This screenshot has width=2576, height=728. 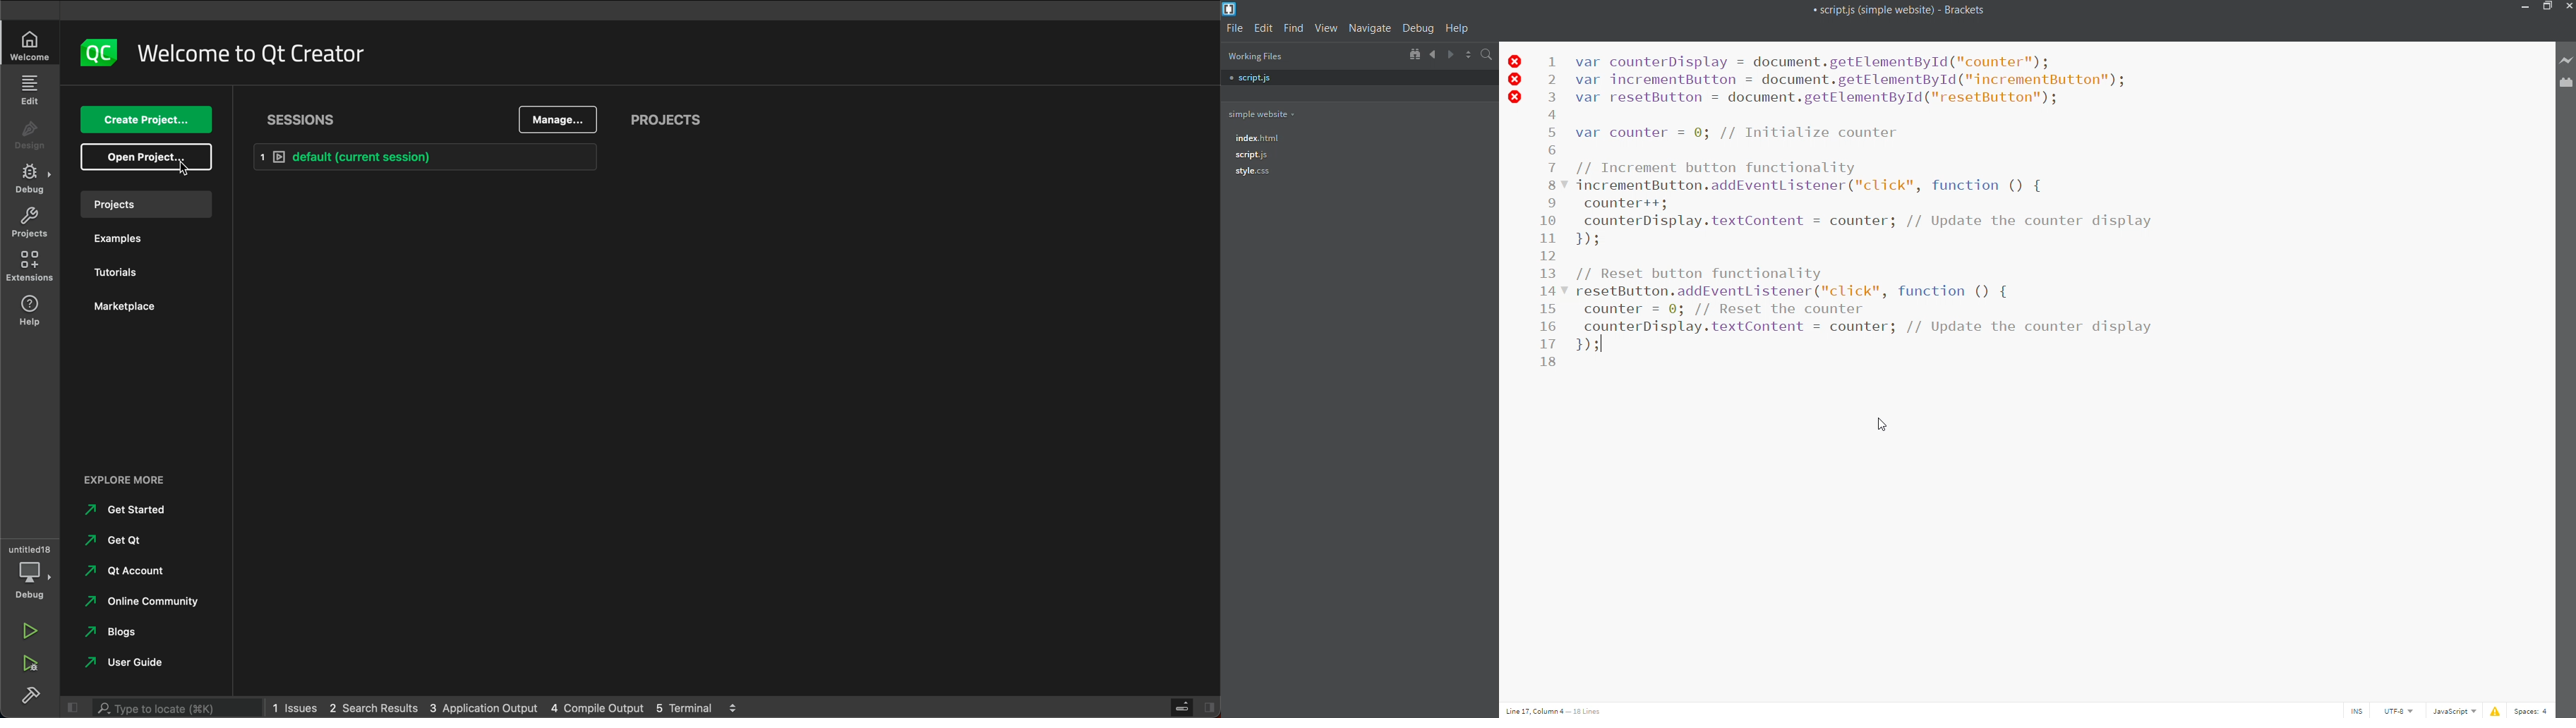 I want to click on market place, so click(x=126, y=305).